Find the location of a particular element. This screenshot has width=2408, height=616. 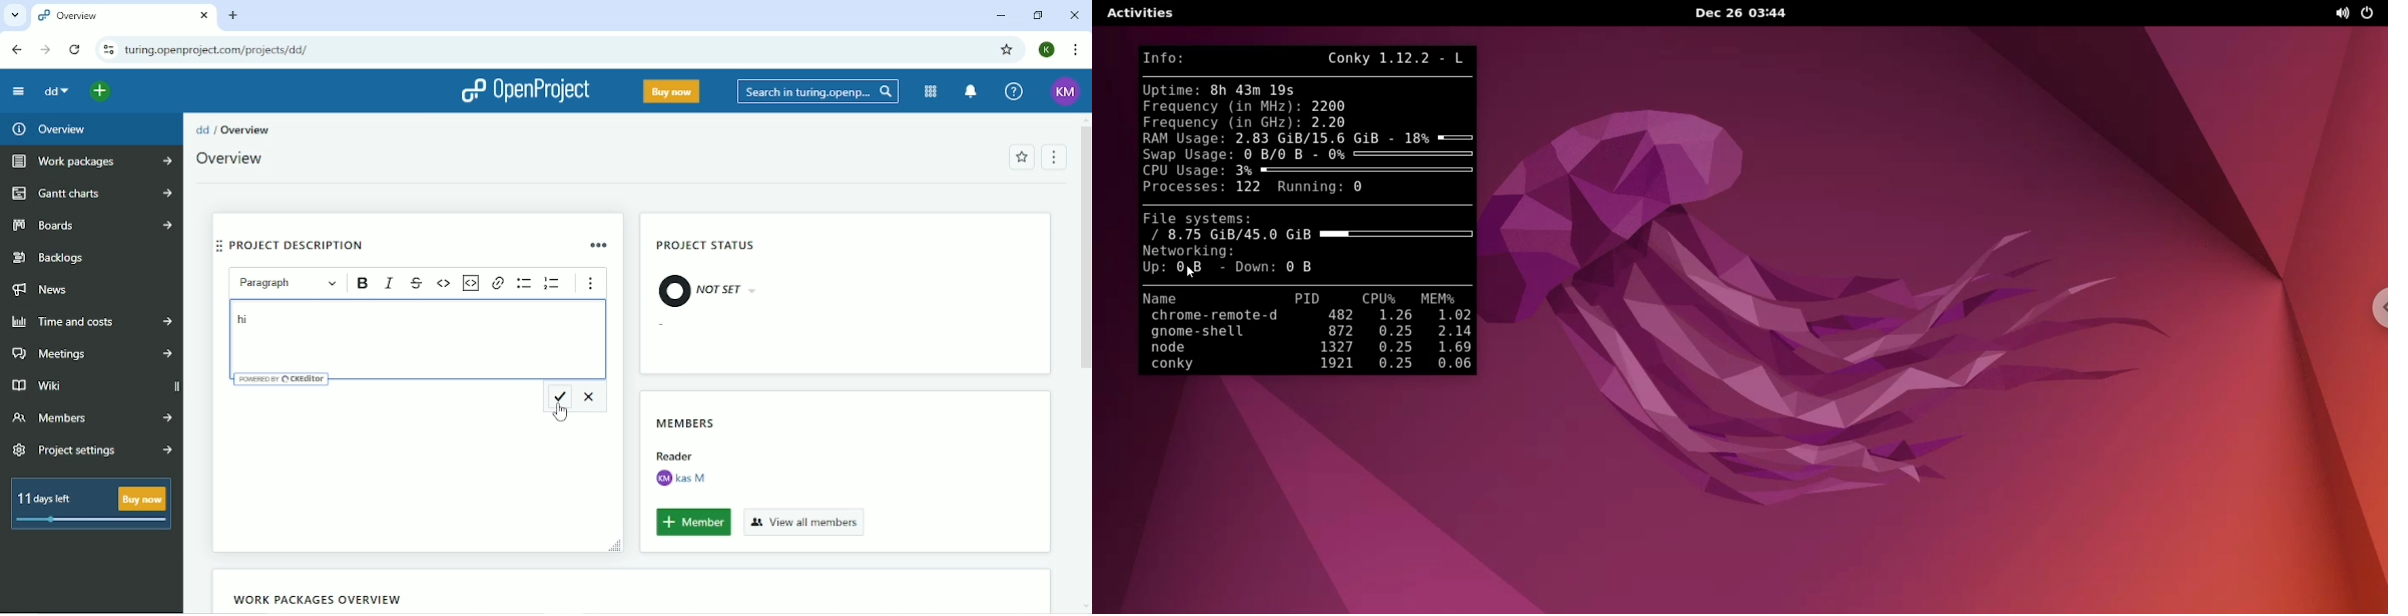

Italic is located at coordinates (390, 283).